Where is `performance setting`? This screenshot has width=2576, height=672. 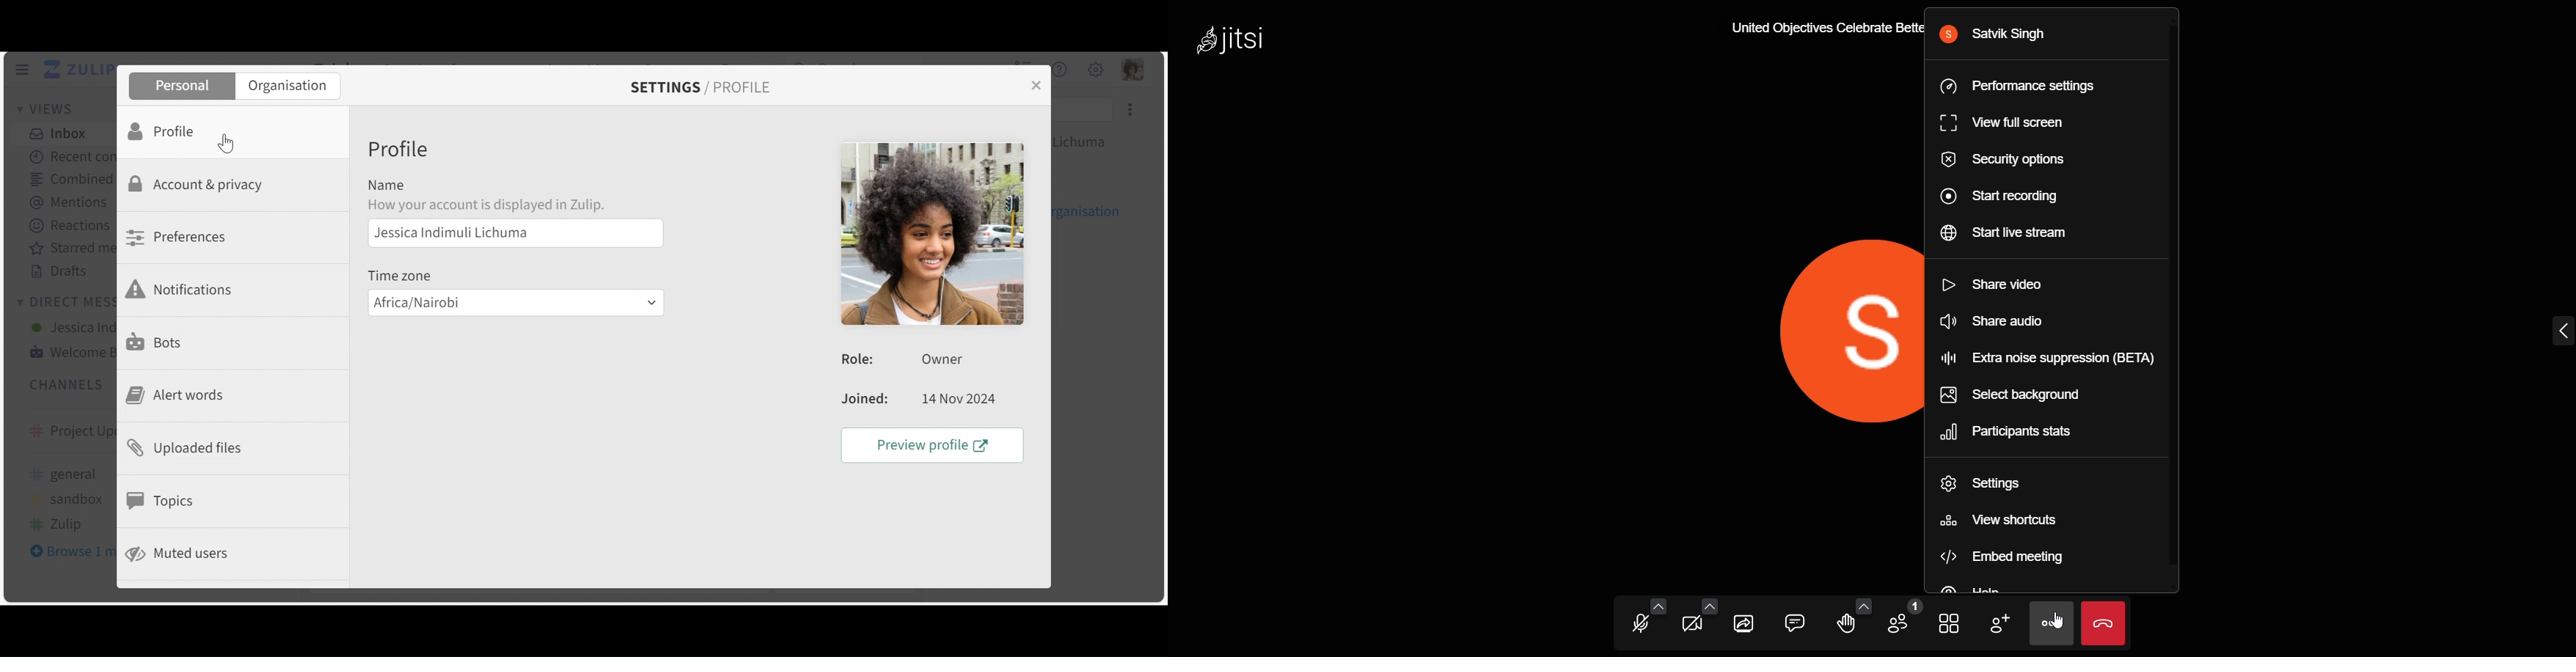
performance setting is located at coordinates (2016, 87).